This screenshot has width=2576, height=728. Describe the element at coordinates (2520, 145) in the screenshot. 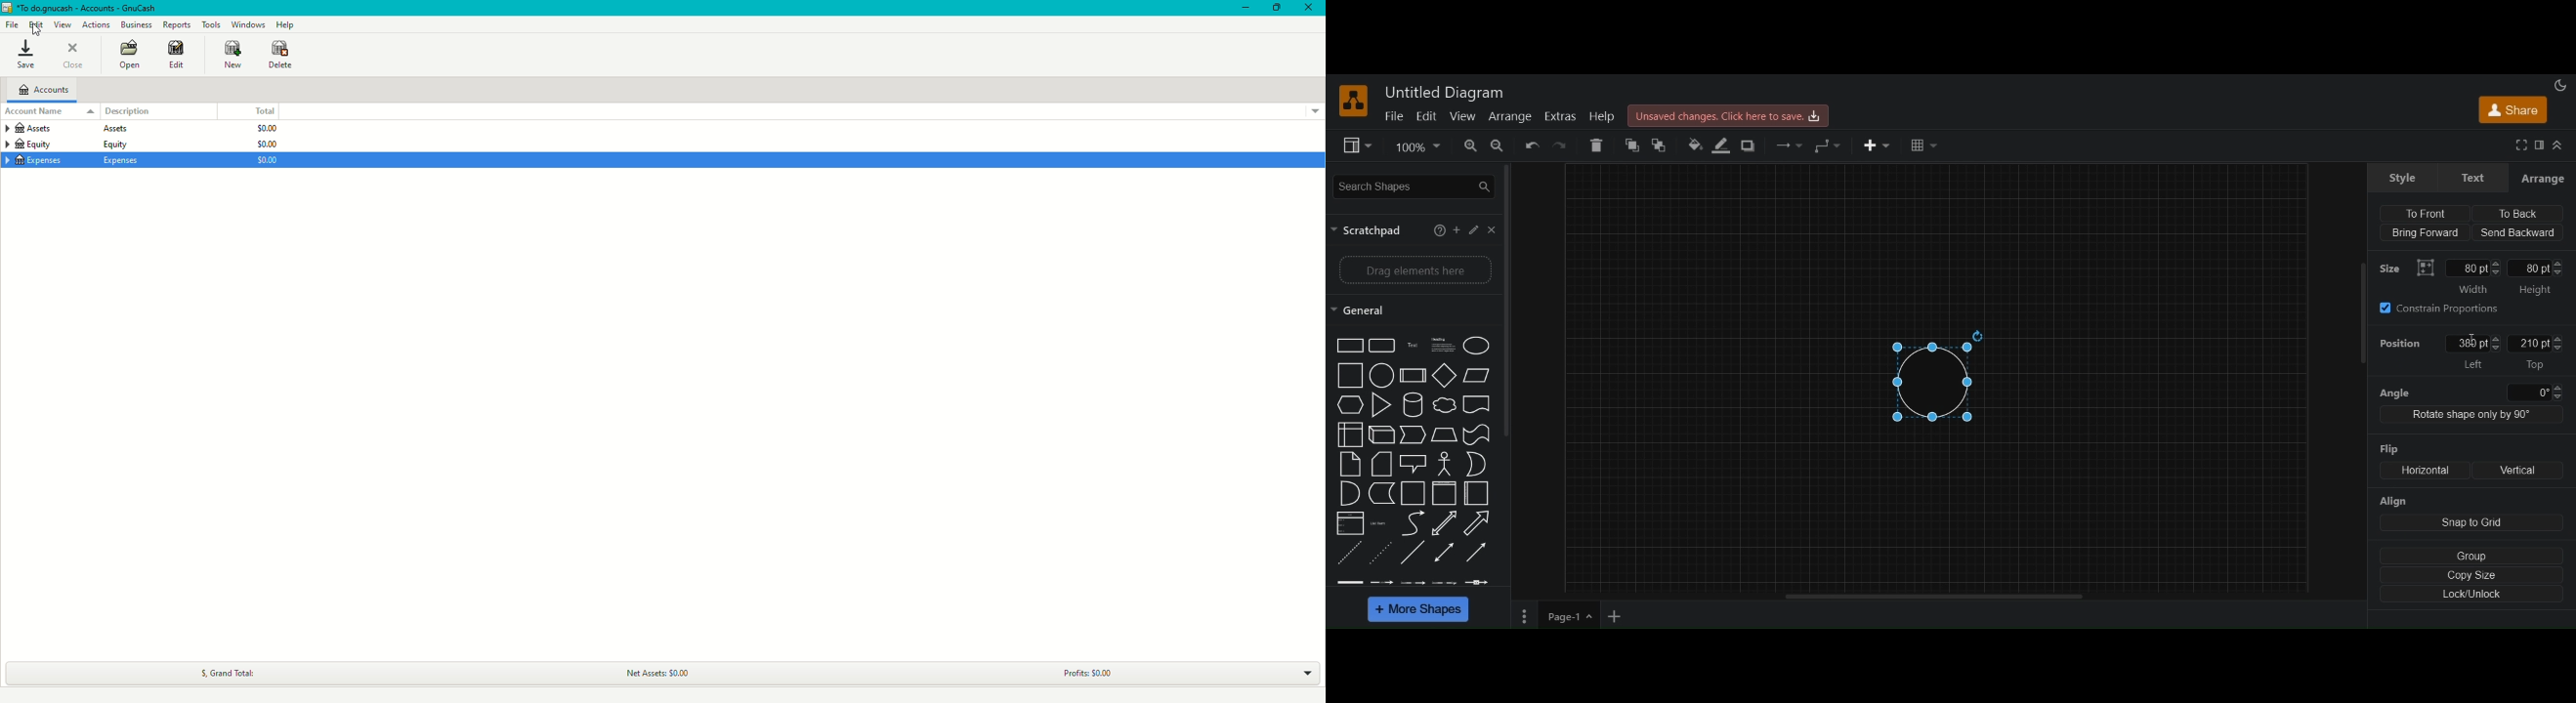

I see `fullscreen` at that location.